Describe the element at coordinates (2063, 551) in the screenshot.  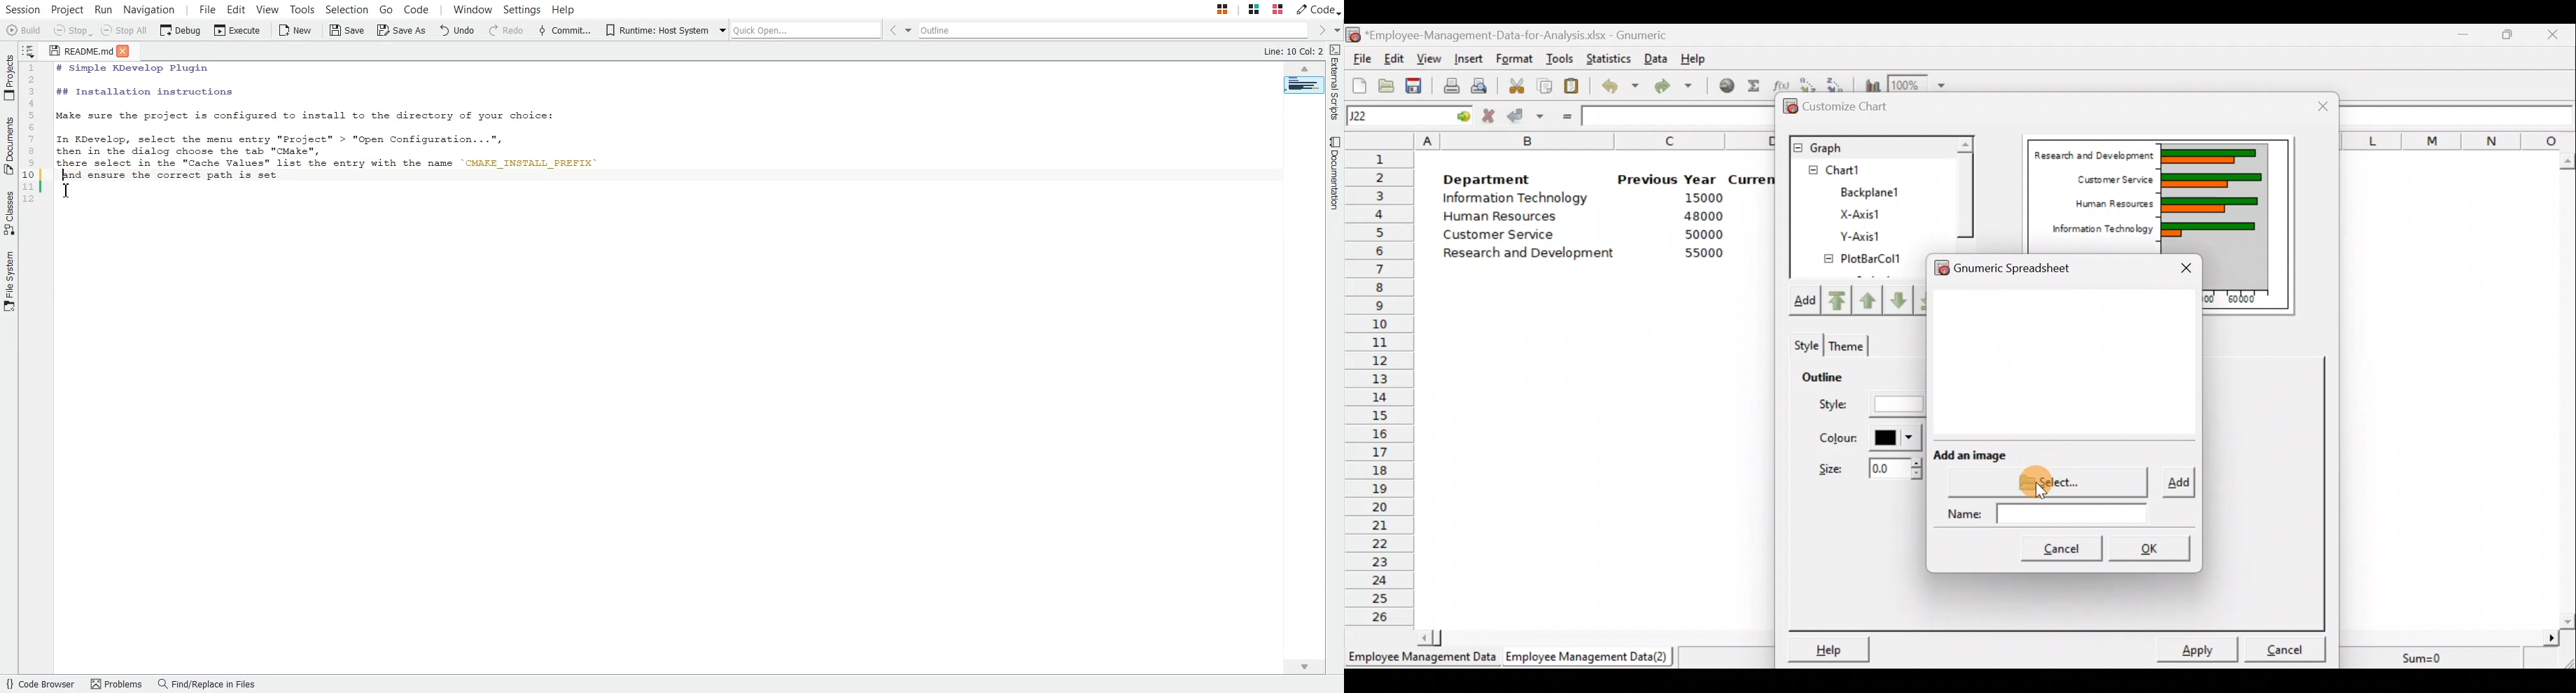
I see `Cancel` at that location.